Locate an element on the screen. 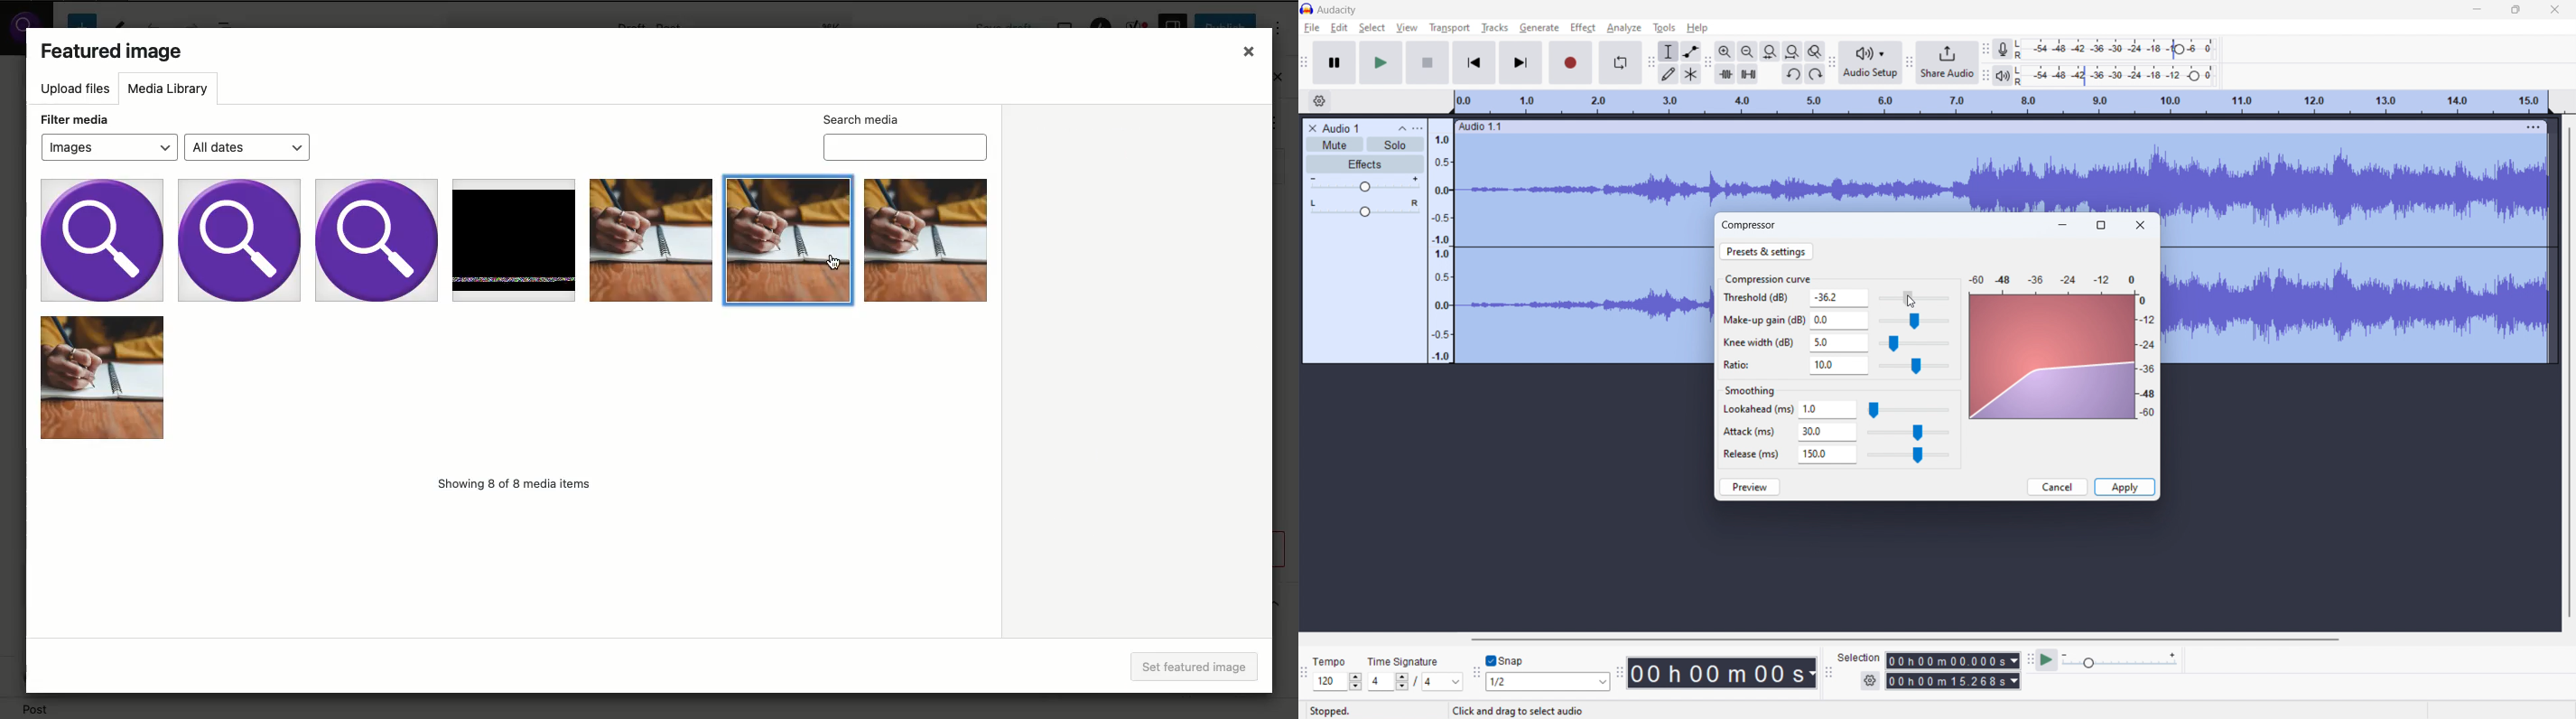 The height and width of the screenshot is (728, 2576).  Soothing is located at coordinates (1756, 388).